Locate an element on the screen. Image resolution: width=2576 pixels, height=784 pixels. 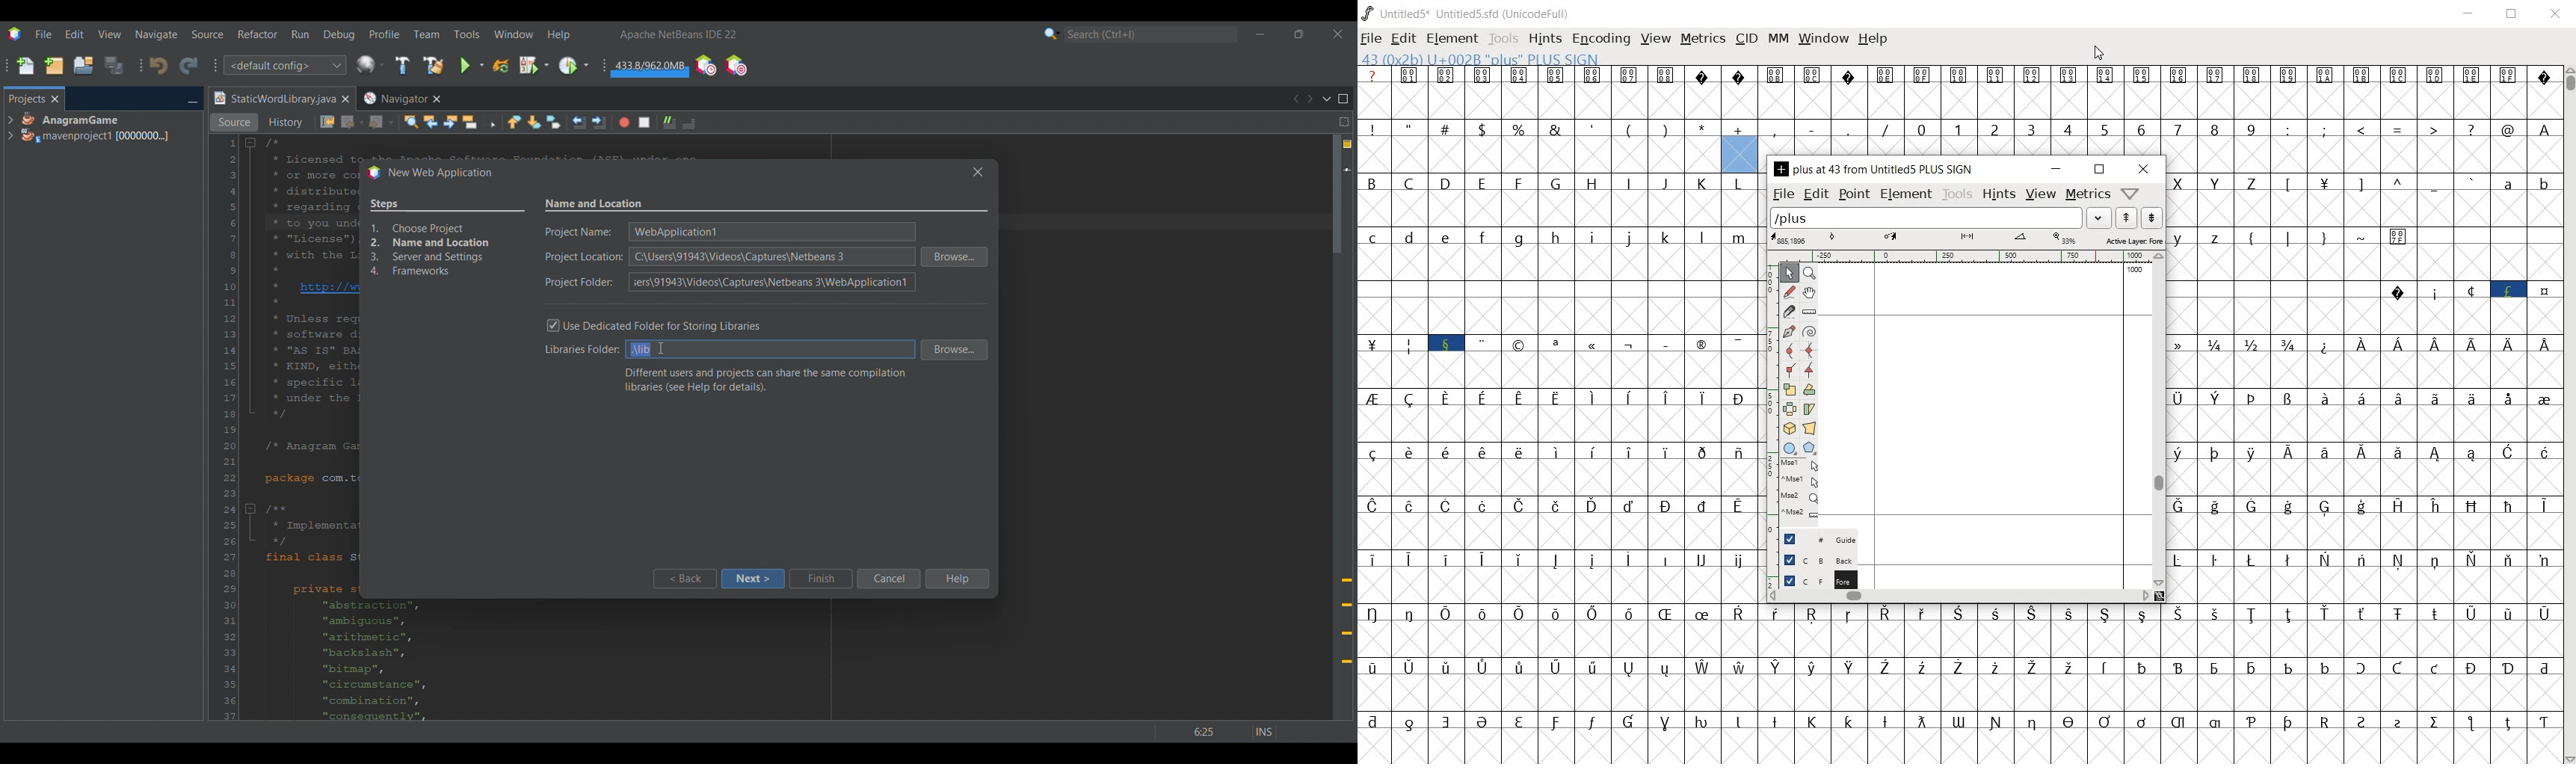
show the previous word on the list is located at coordinates (2153, 218).